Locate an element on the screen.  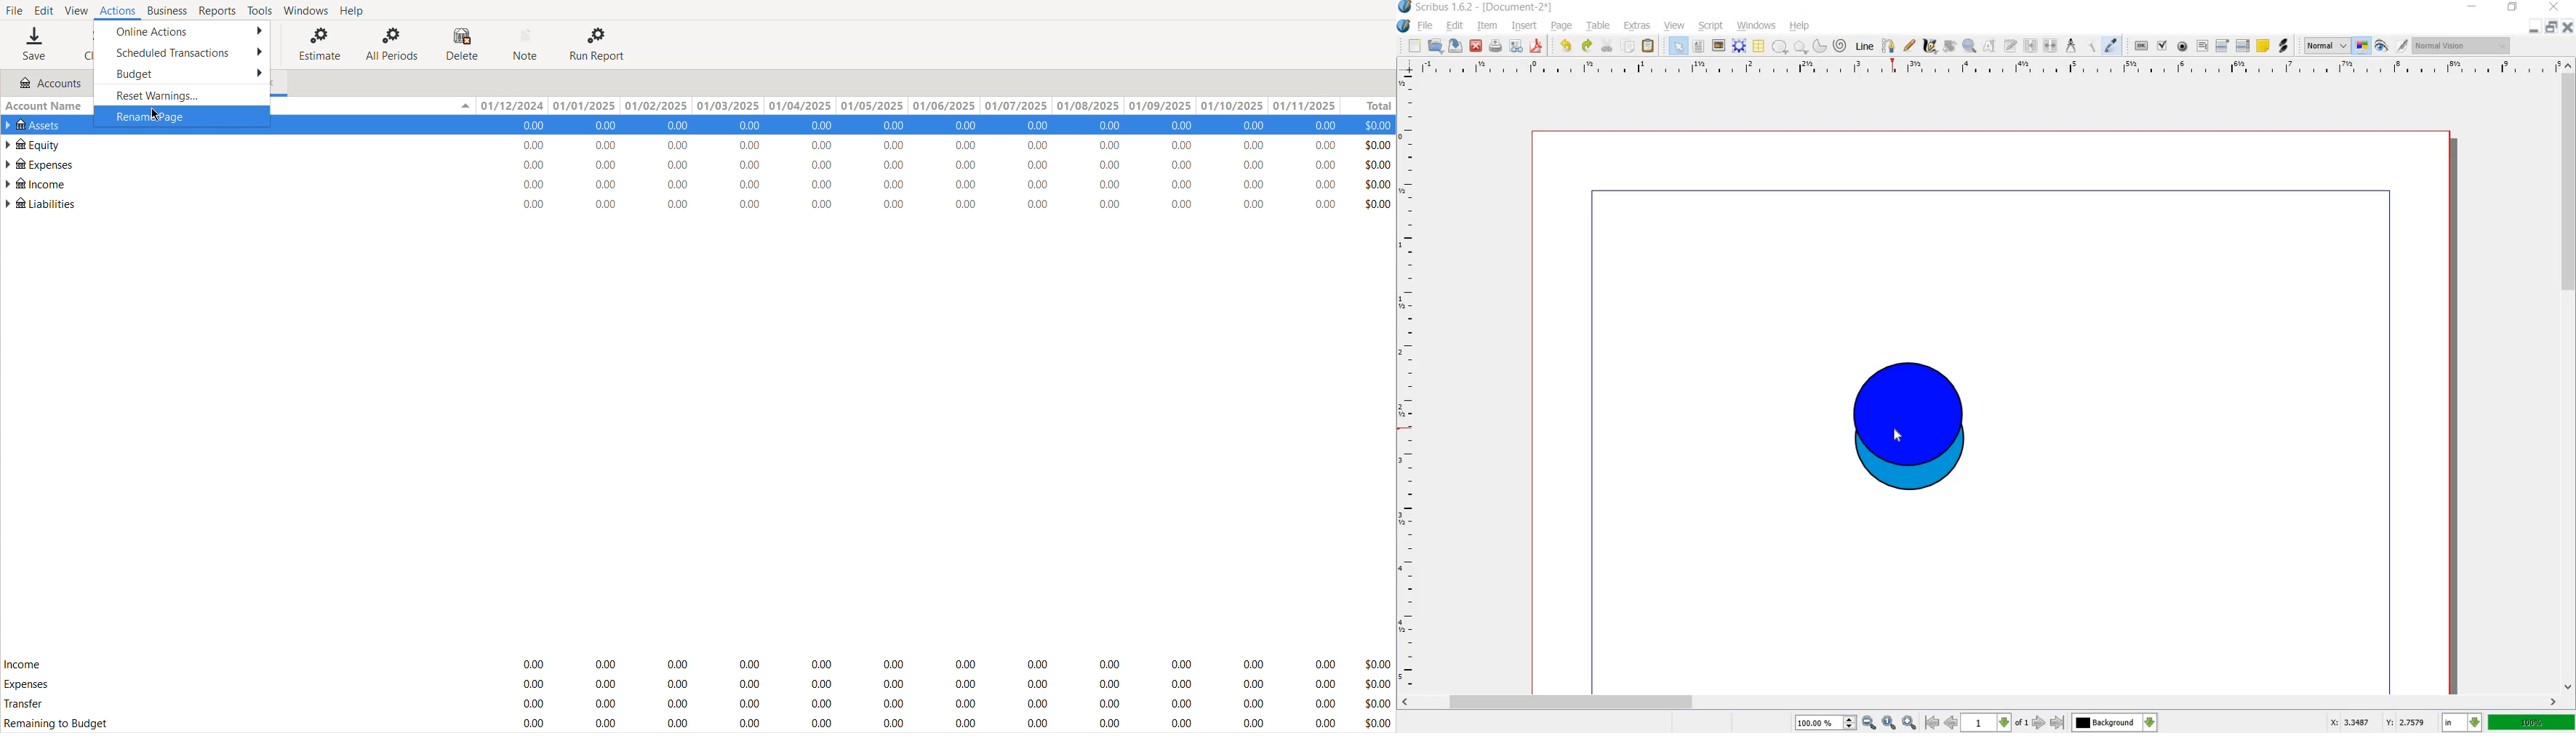
pdf list box is located at coordinates (2243, 44).